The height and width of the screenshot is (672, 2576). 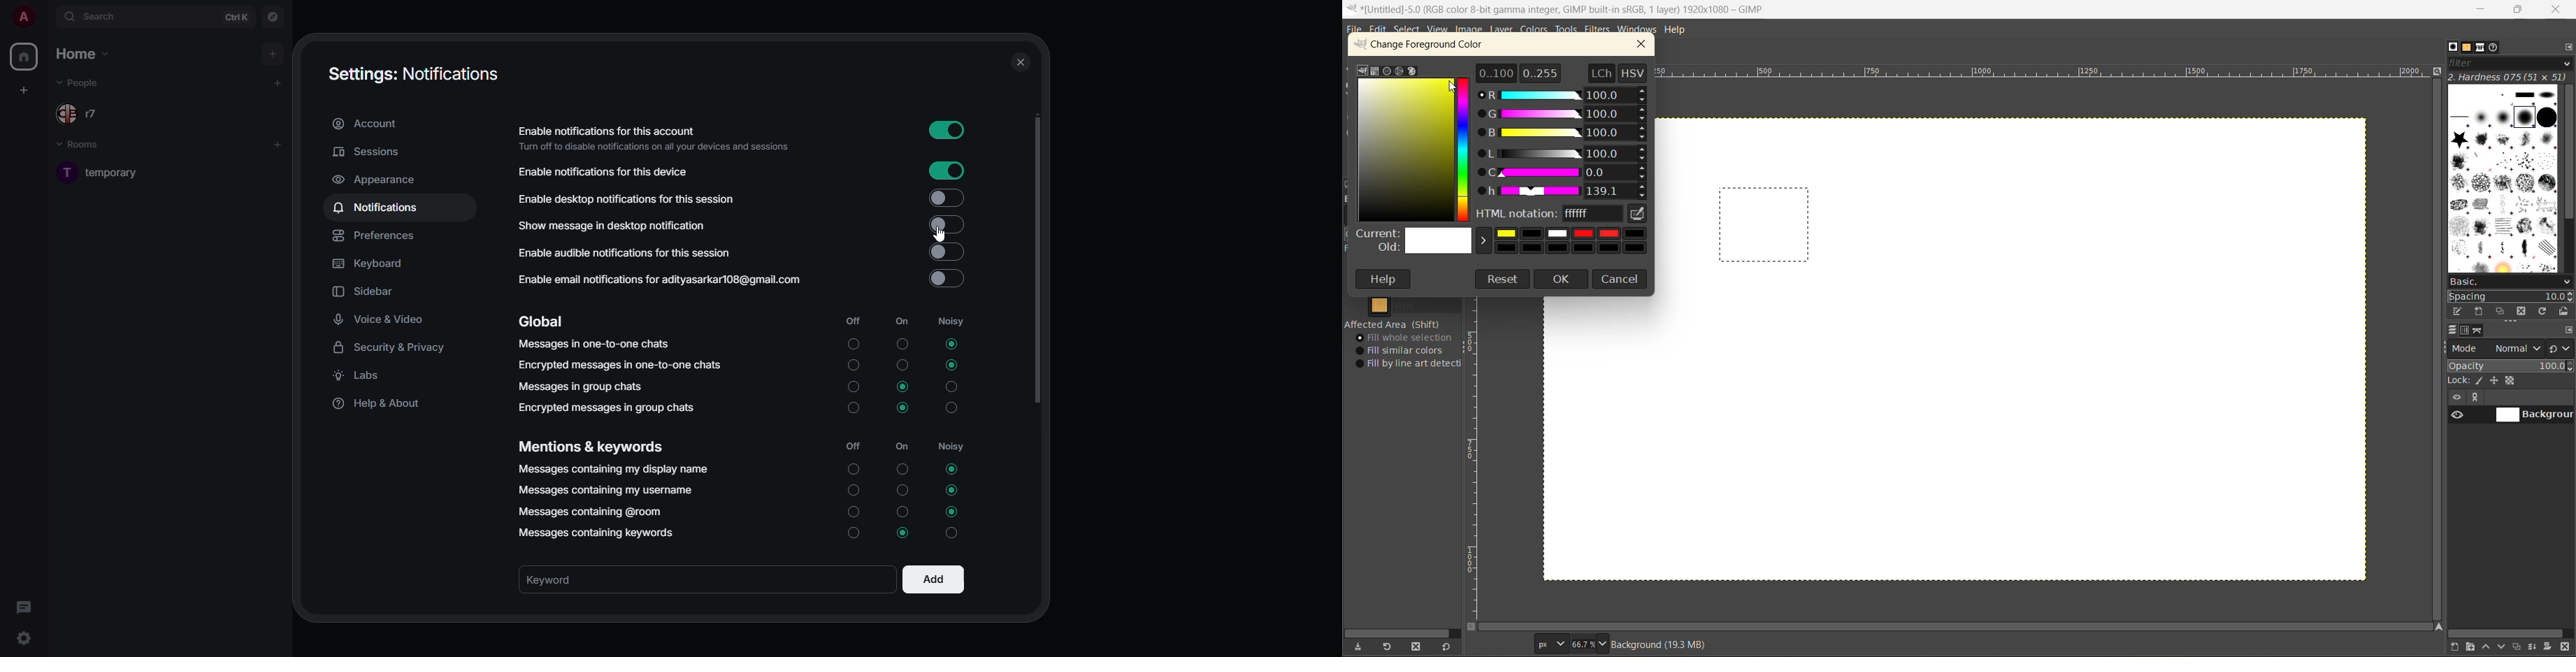 I want to click on background, so click(x=2535, y=415).